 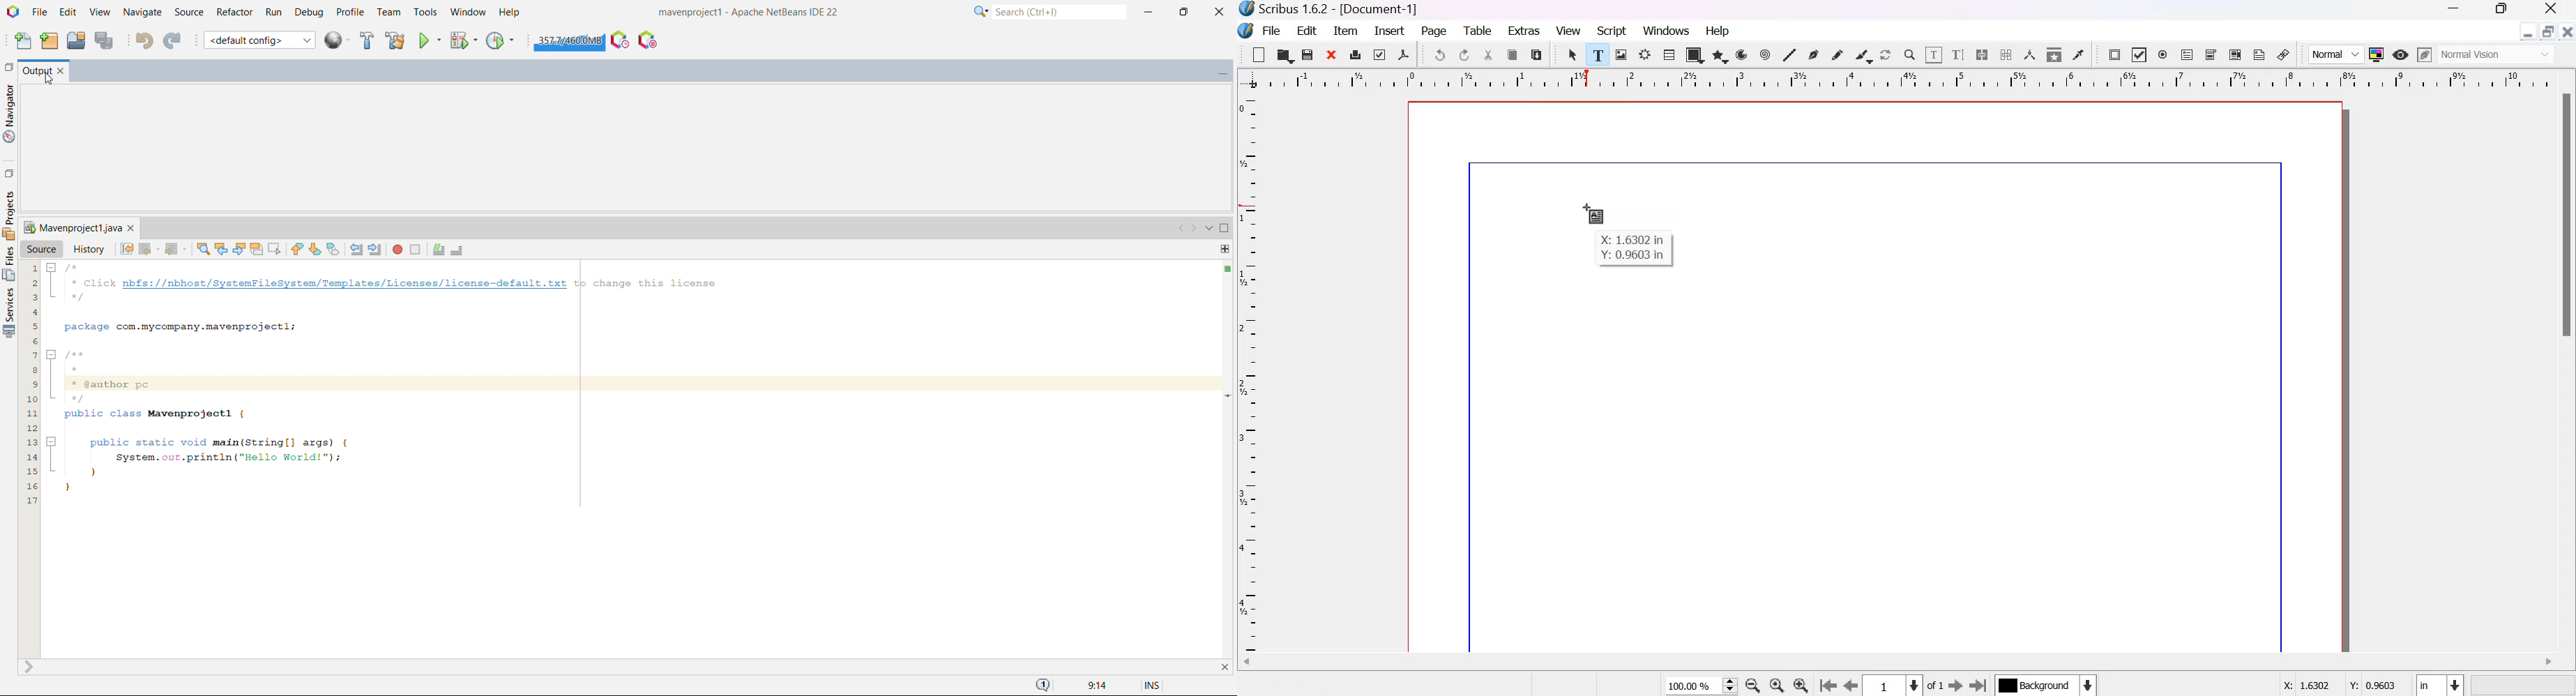 I want to click on unlink text frames, so click(x=2005, y=54).